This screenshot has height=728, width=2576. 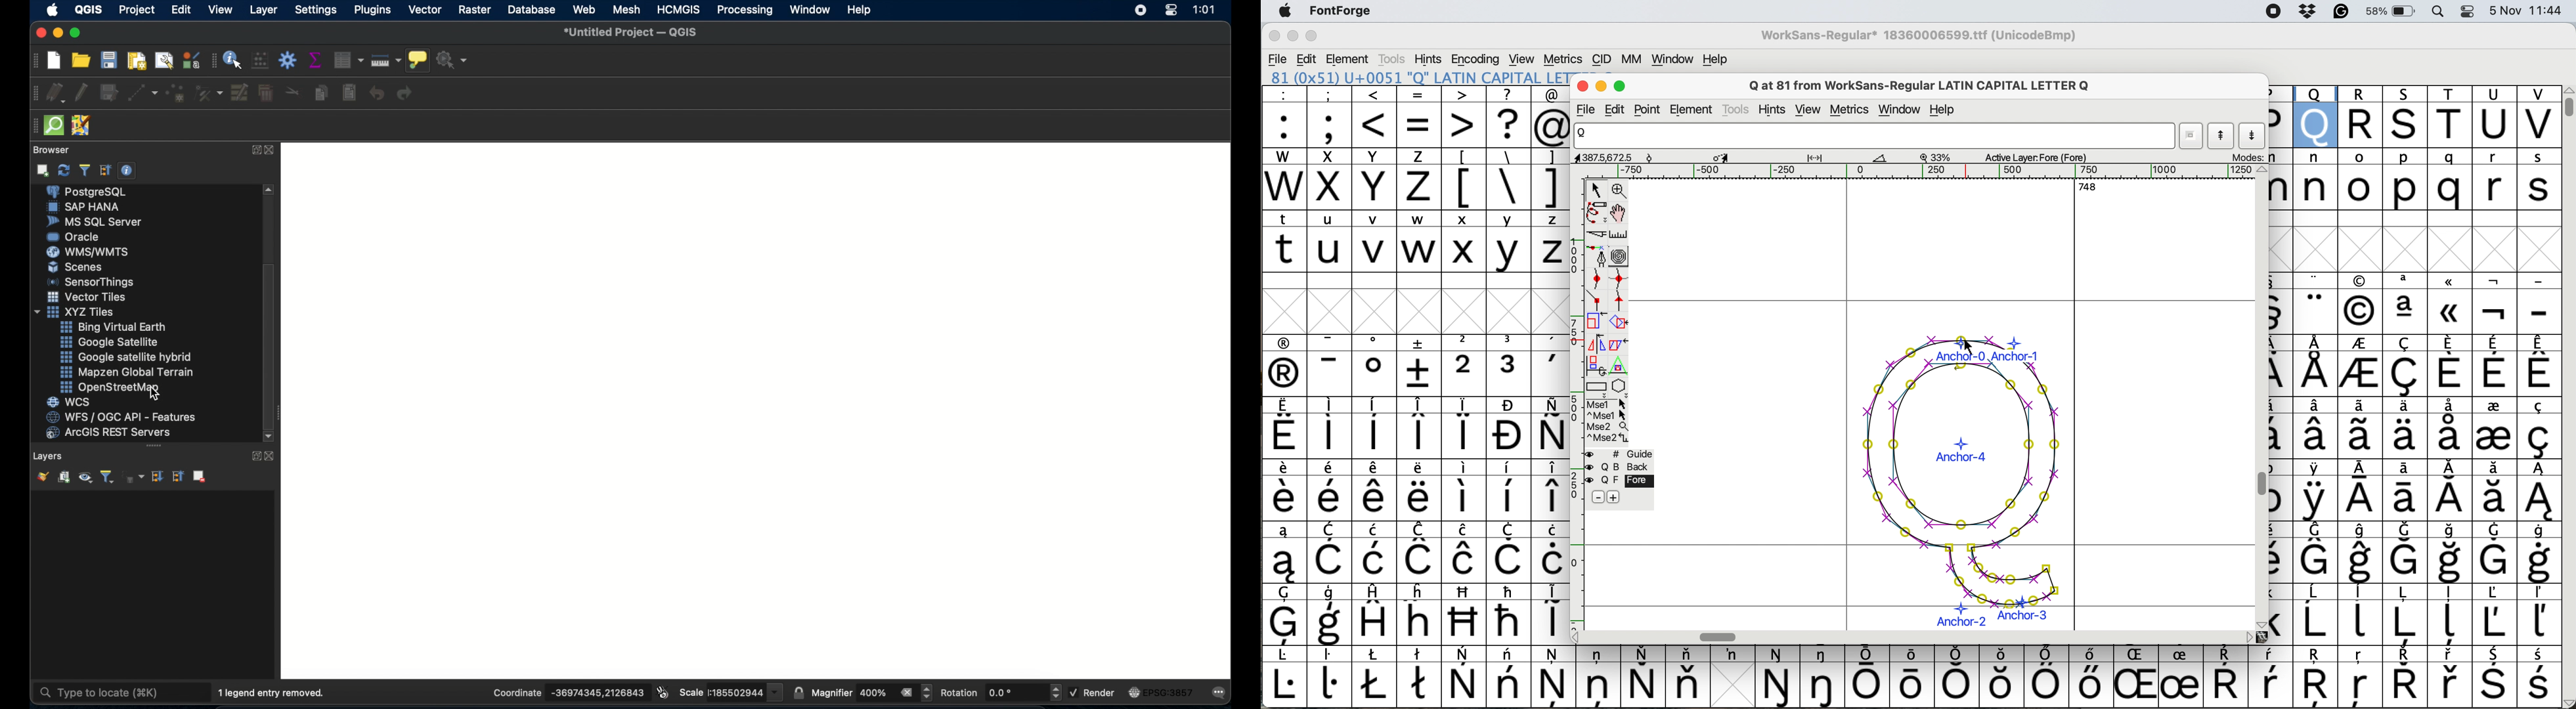 I want to click on measure distance, so click(x=1620, y=236).